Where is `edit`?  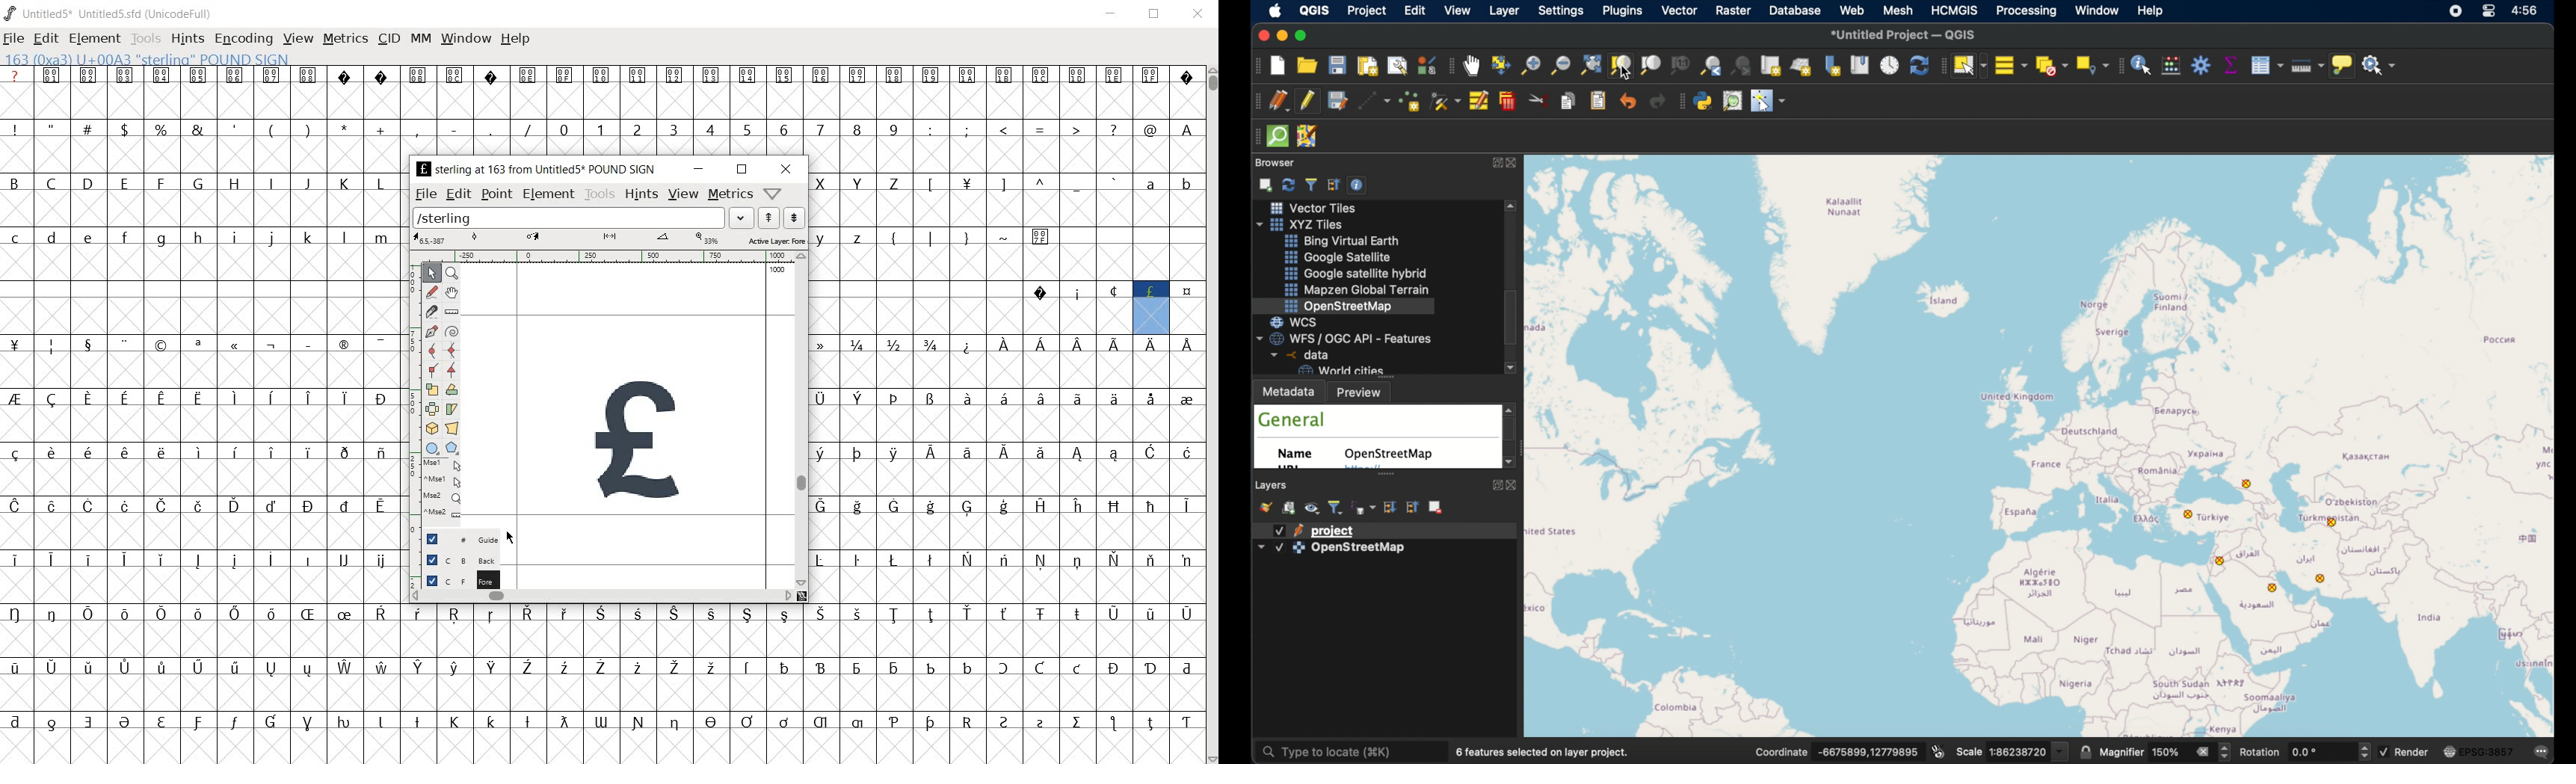
edit is located at coordinates (46, 40).